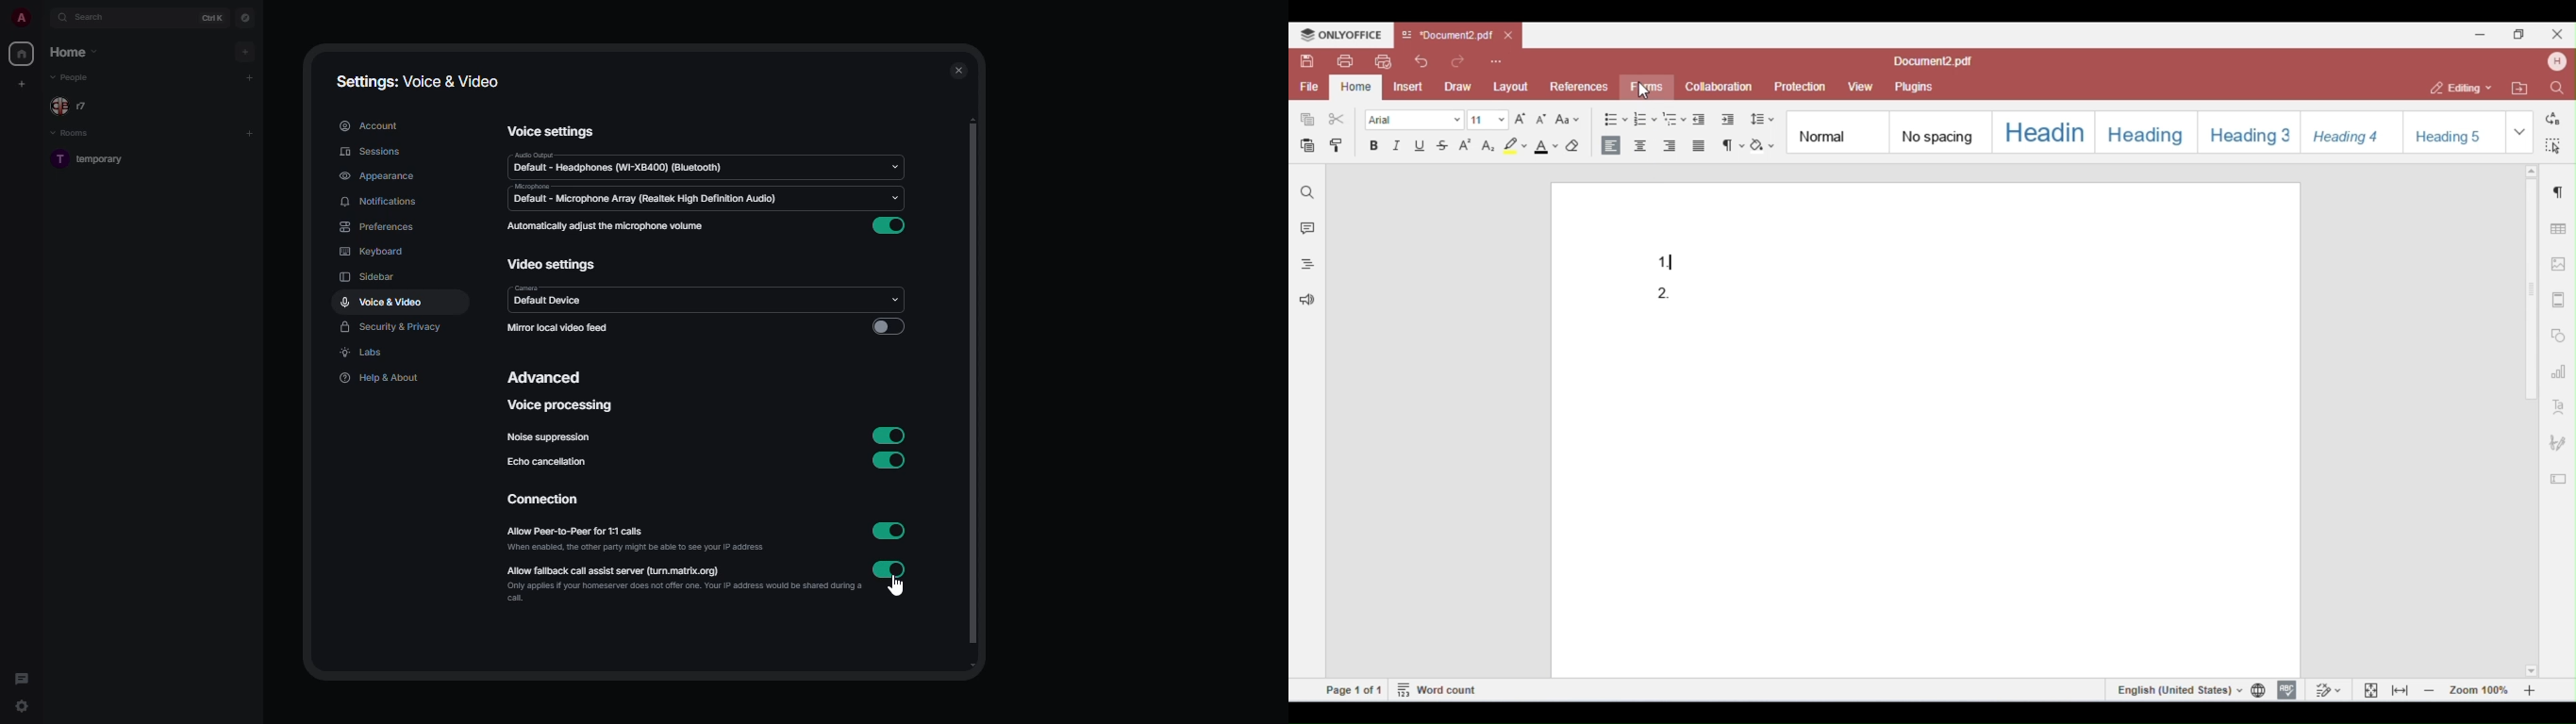 This screenshot has width=2576, height=728. Describe the element at coordinates (73, 51) in the screenshot. I see `home` at that location.